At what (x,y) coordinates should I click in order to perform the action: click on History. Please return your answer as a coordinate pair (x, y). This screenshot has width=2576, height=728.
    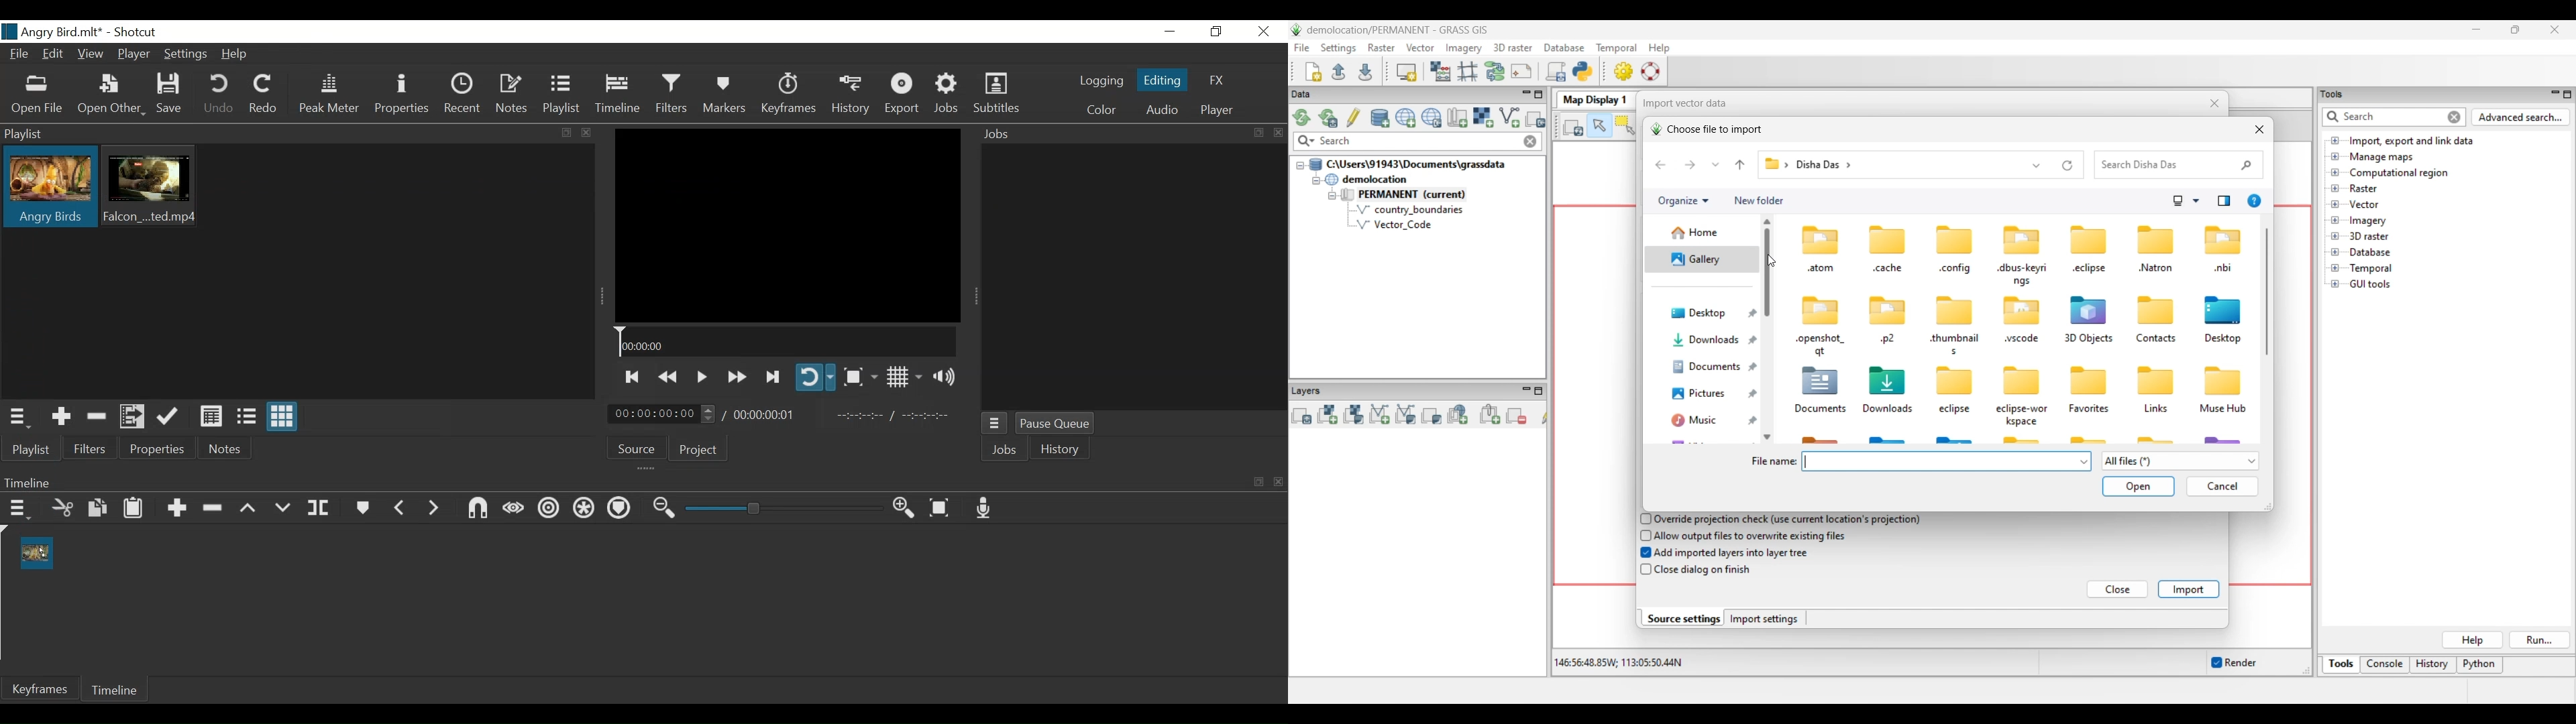
    Looking at the image, I should click on (853, 96).